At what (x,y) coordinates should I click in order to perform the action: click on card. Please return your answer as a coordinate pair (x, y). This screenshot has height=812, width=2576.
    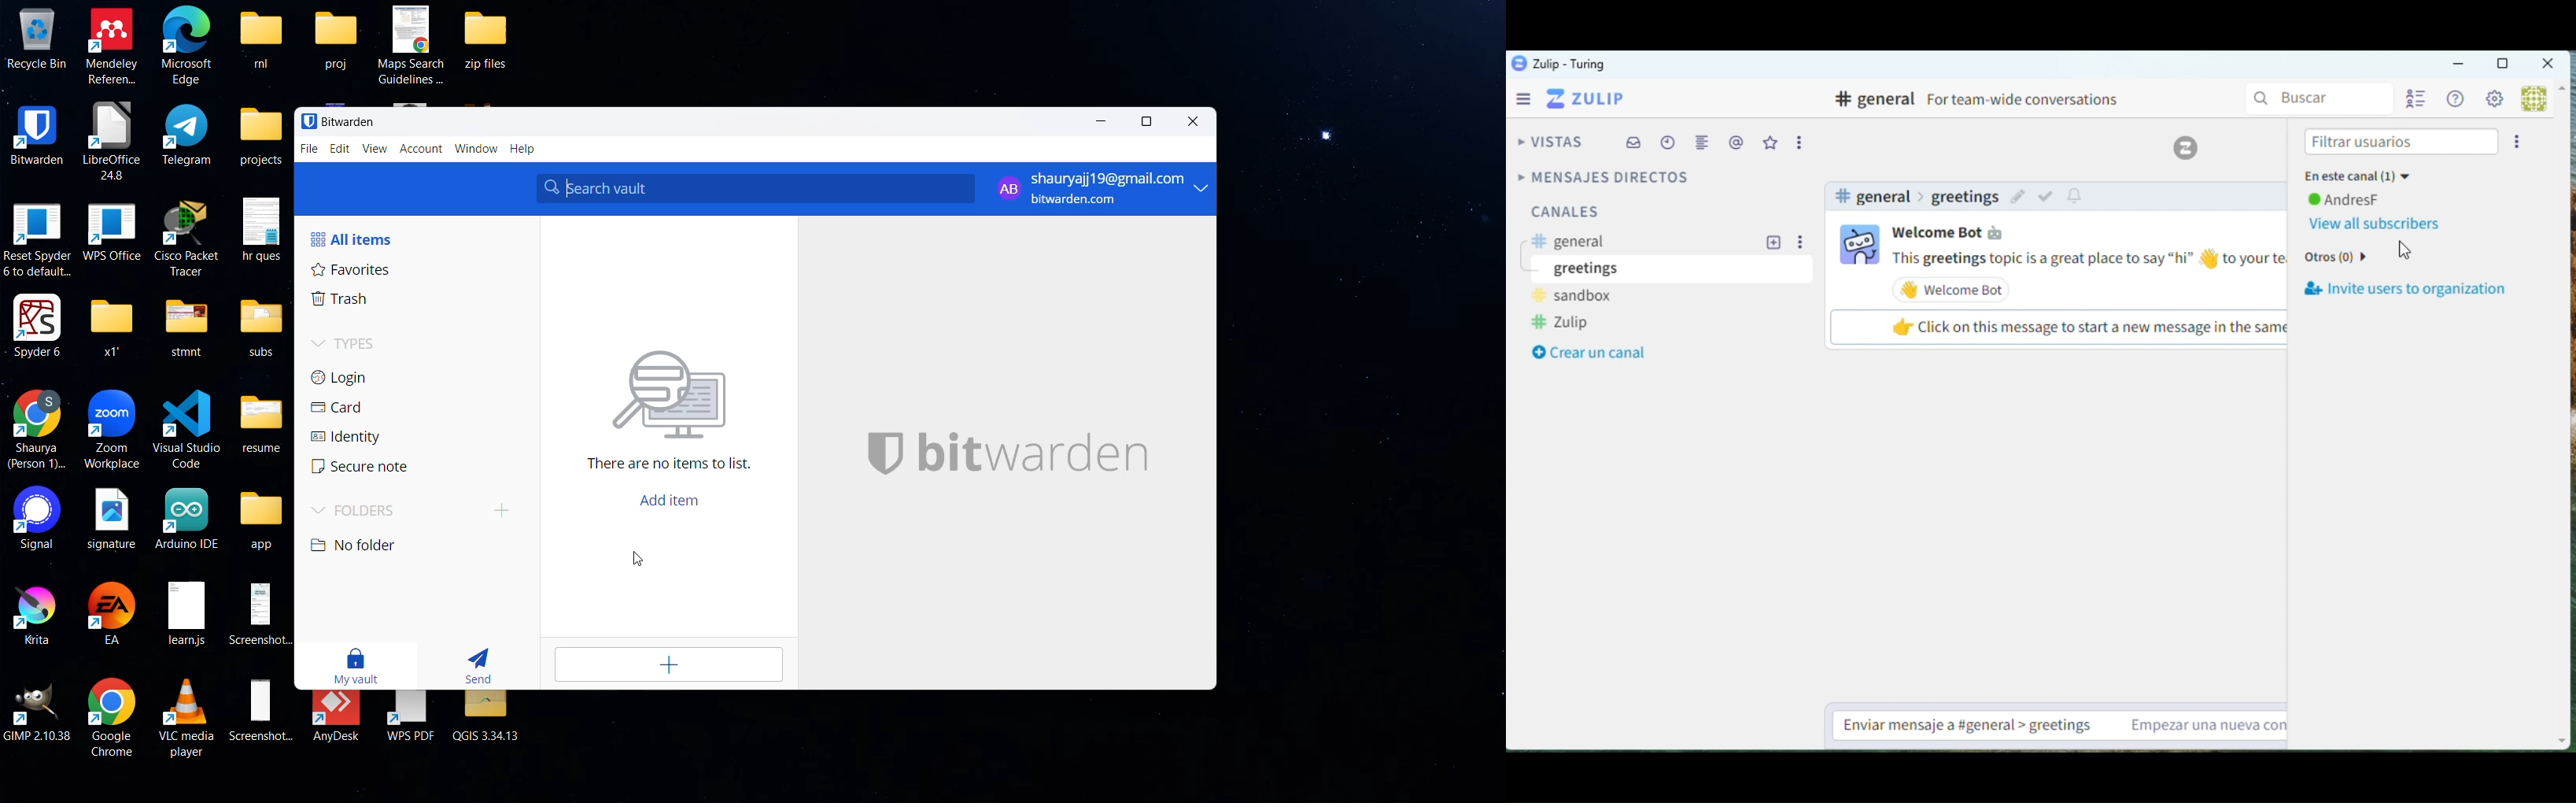
    Looking at the image, I should click on (364, 409).